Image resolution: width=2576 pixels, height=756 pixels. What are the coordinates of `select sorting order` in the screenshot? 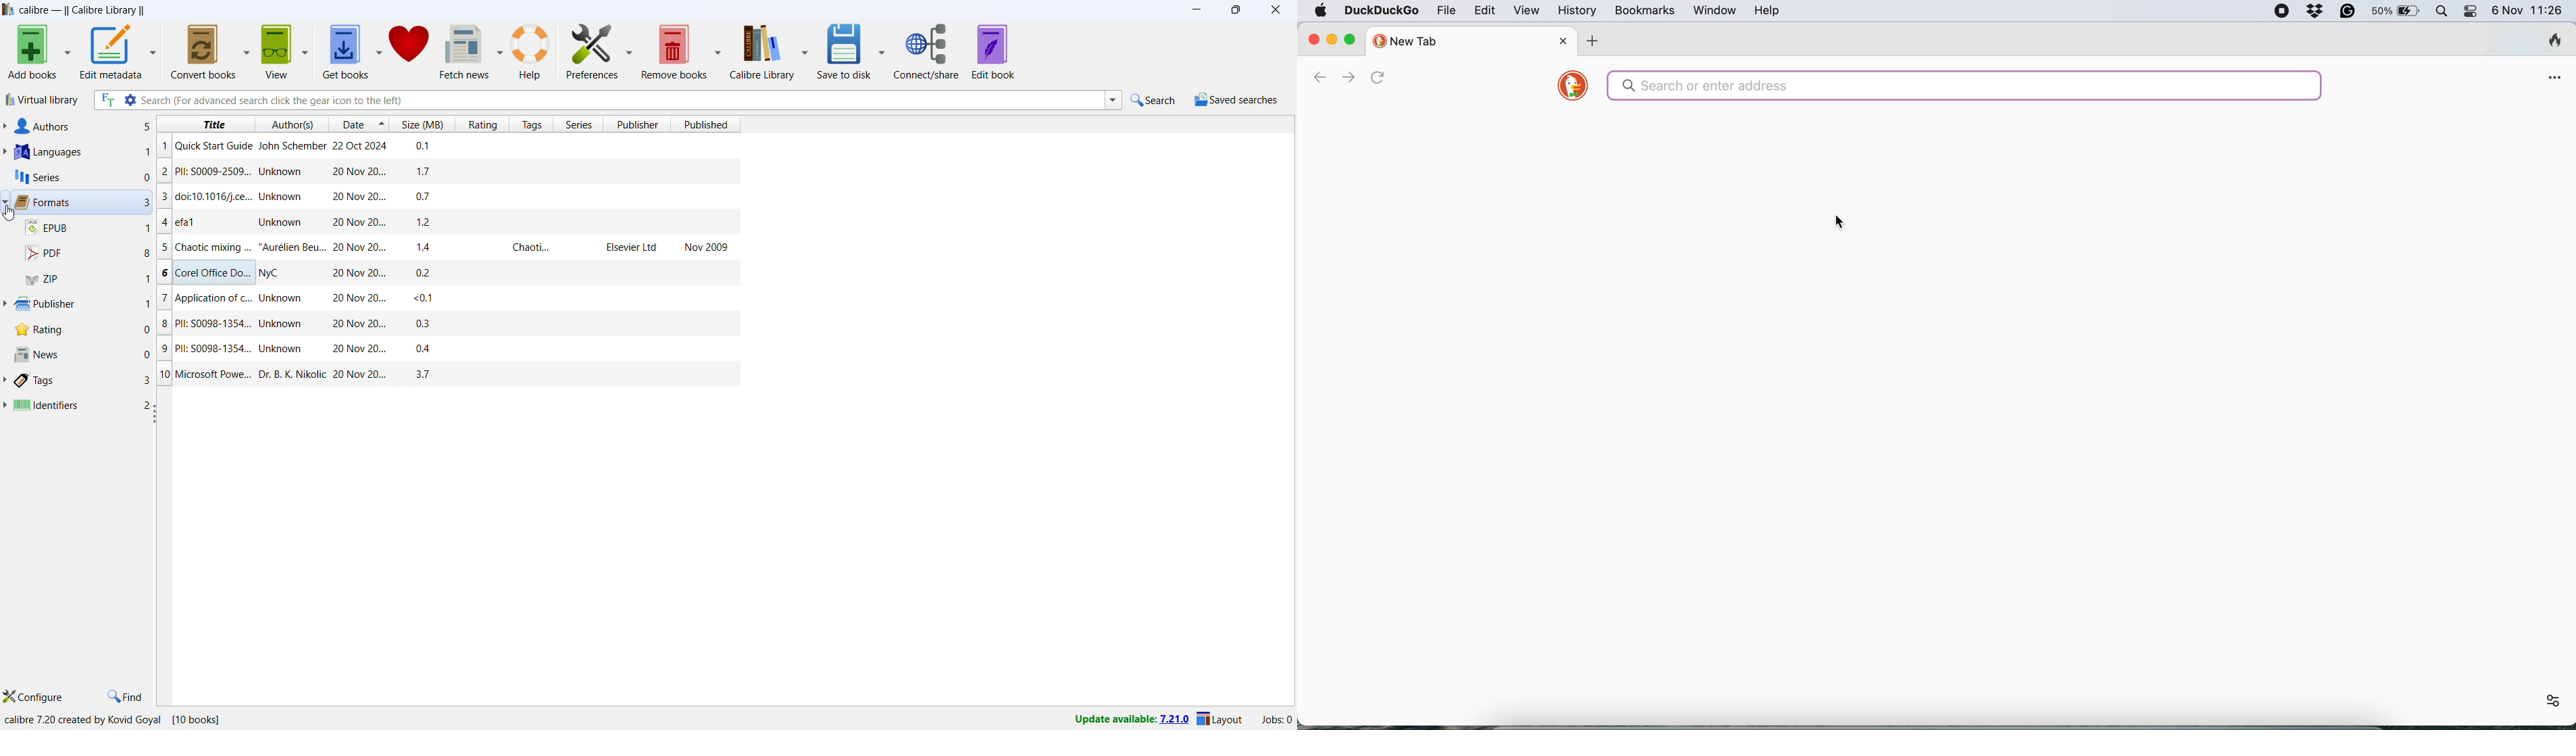 It's located at (380, 123).